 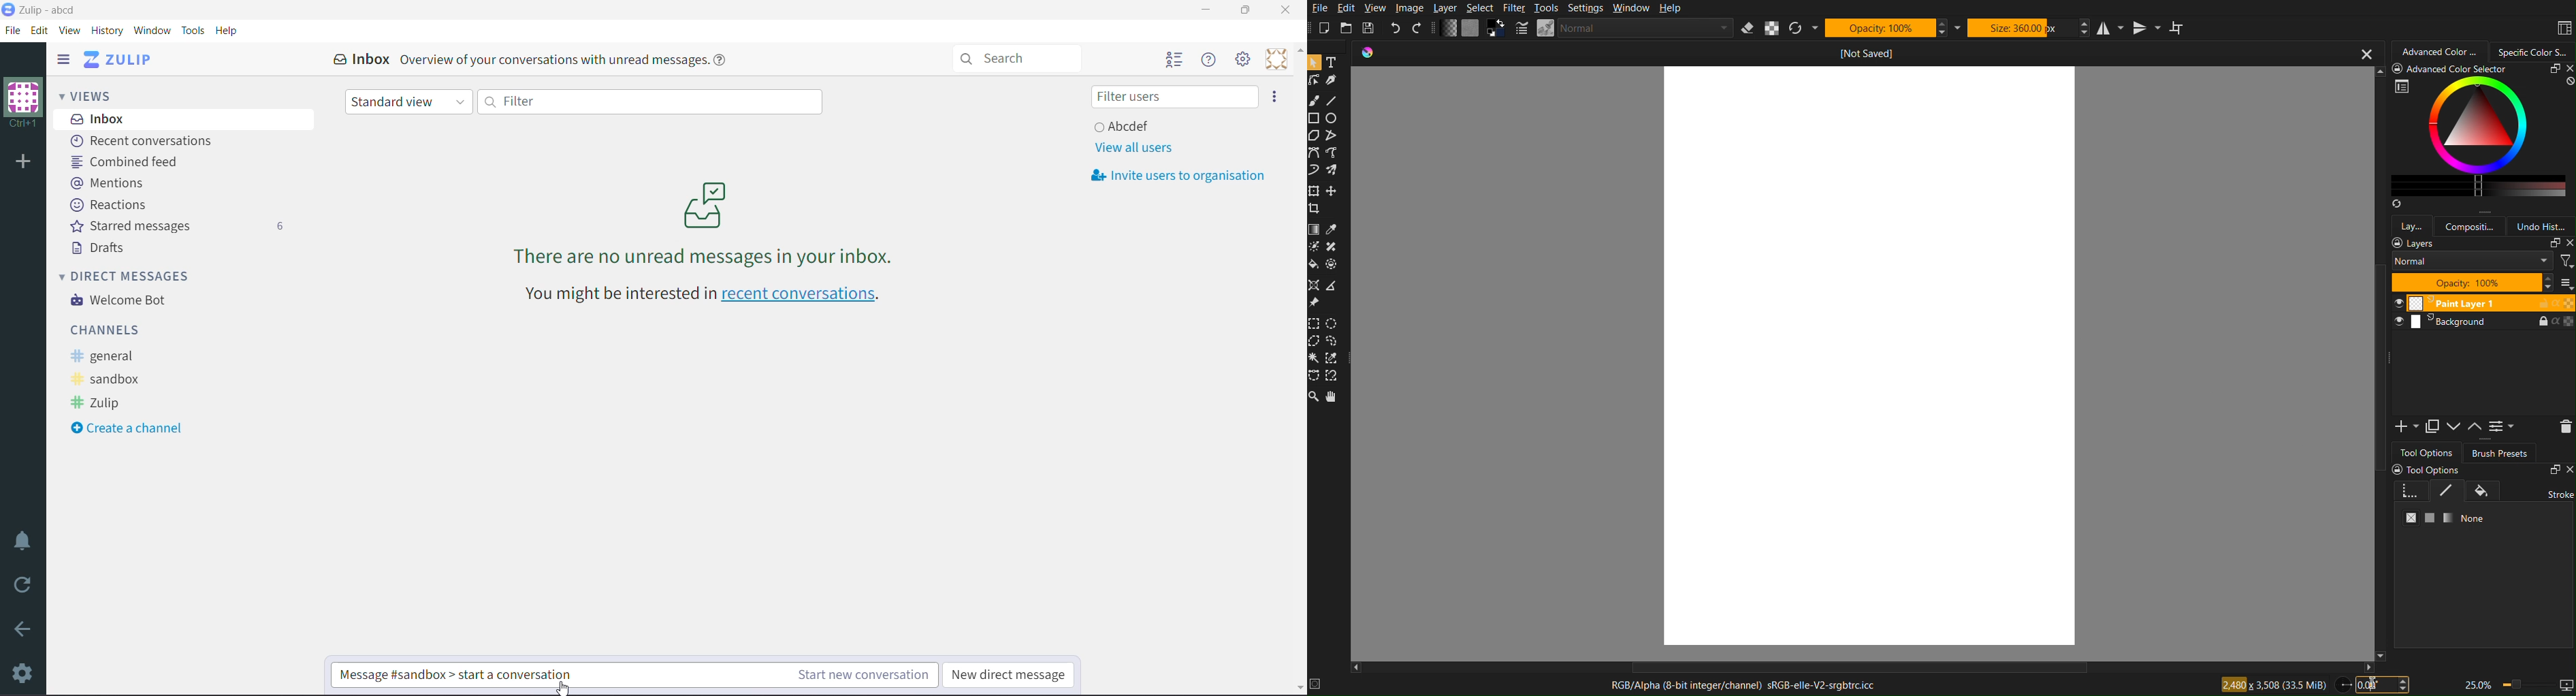 What do you see at coordinates (176, 225) in the screenshot?
I see `Starred messages` at bounding box center [176, 225].